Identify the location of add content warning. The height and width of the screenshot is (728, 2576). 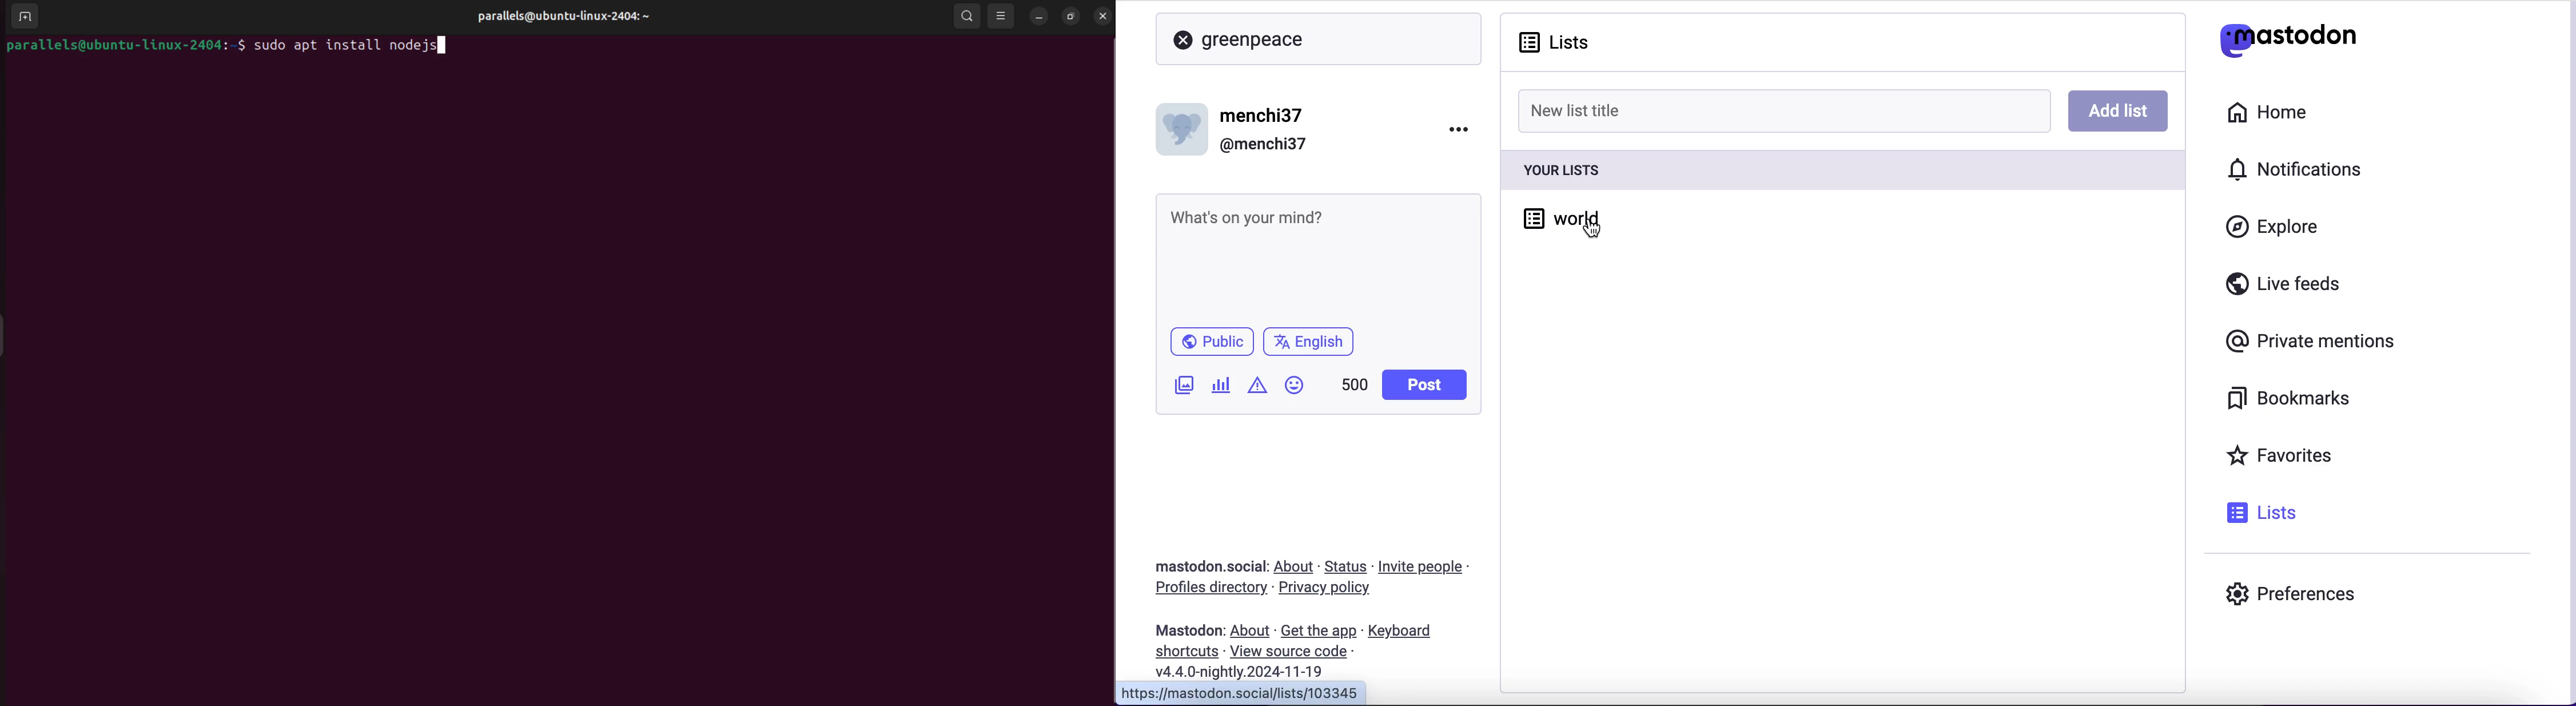
(1260, 387).